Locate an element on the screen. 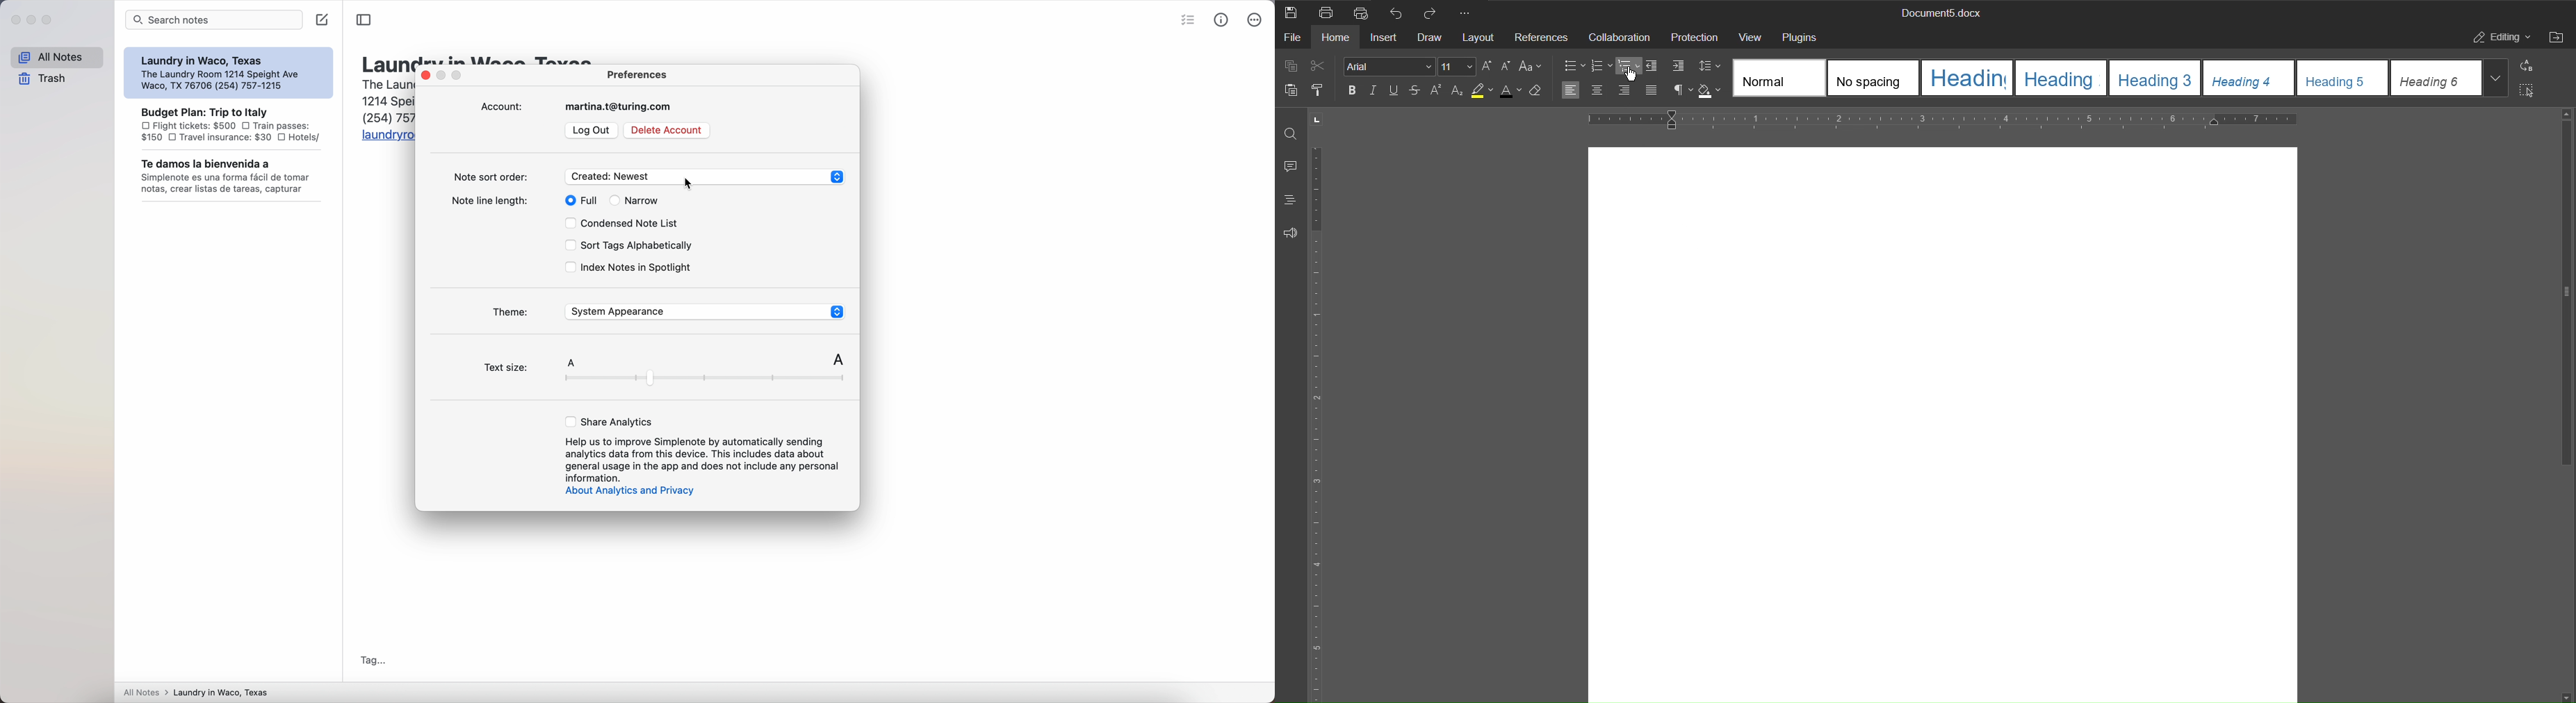  Shadow is located at coordinates (1711, 90).